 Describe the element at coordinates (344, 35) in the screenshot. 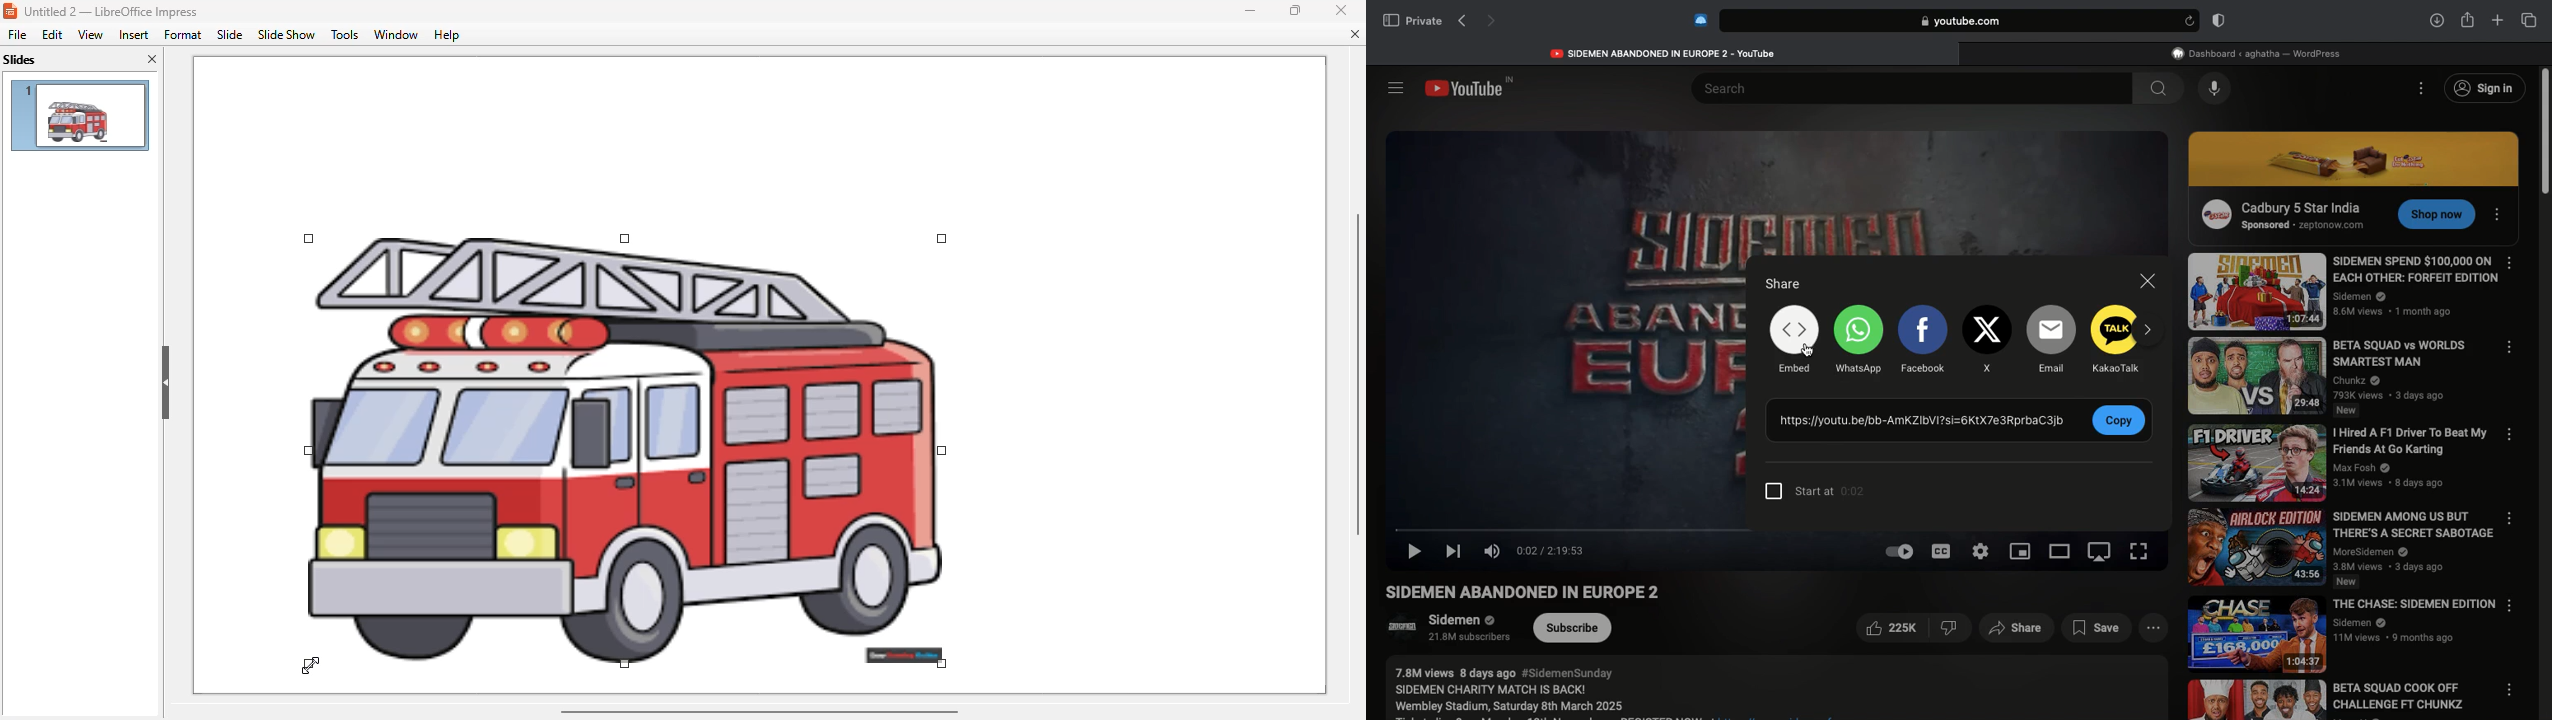

I see `tools` at that location.